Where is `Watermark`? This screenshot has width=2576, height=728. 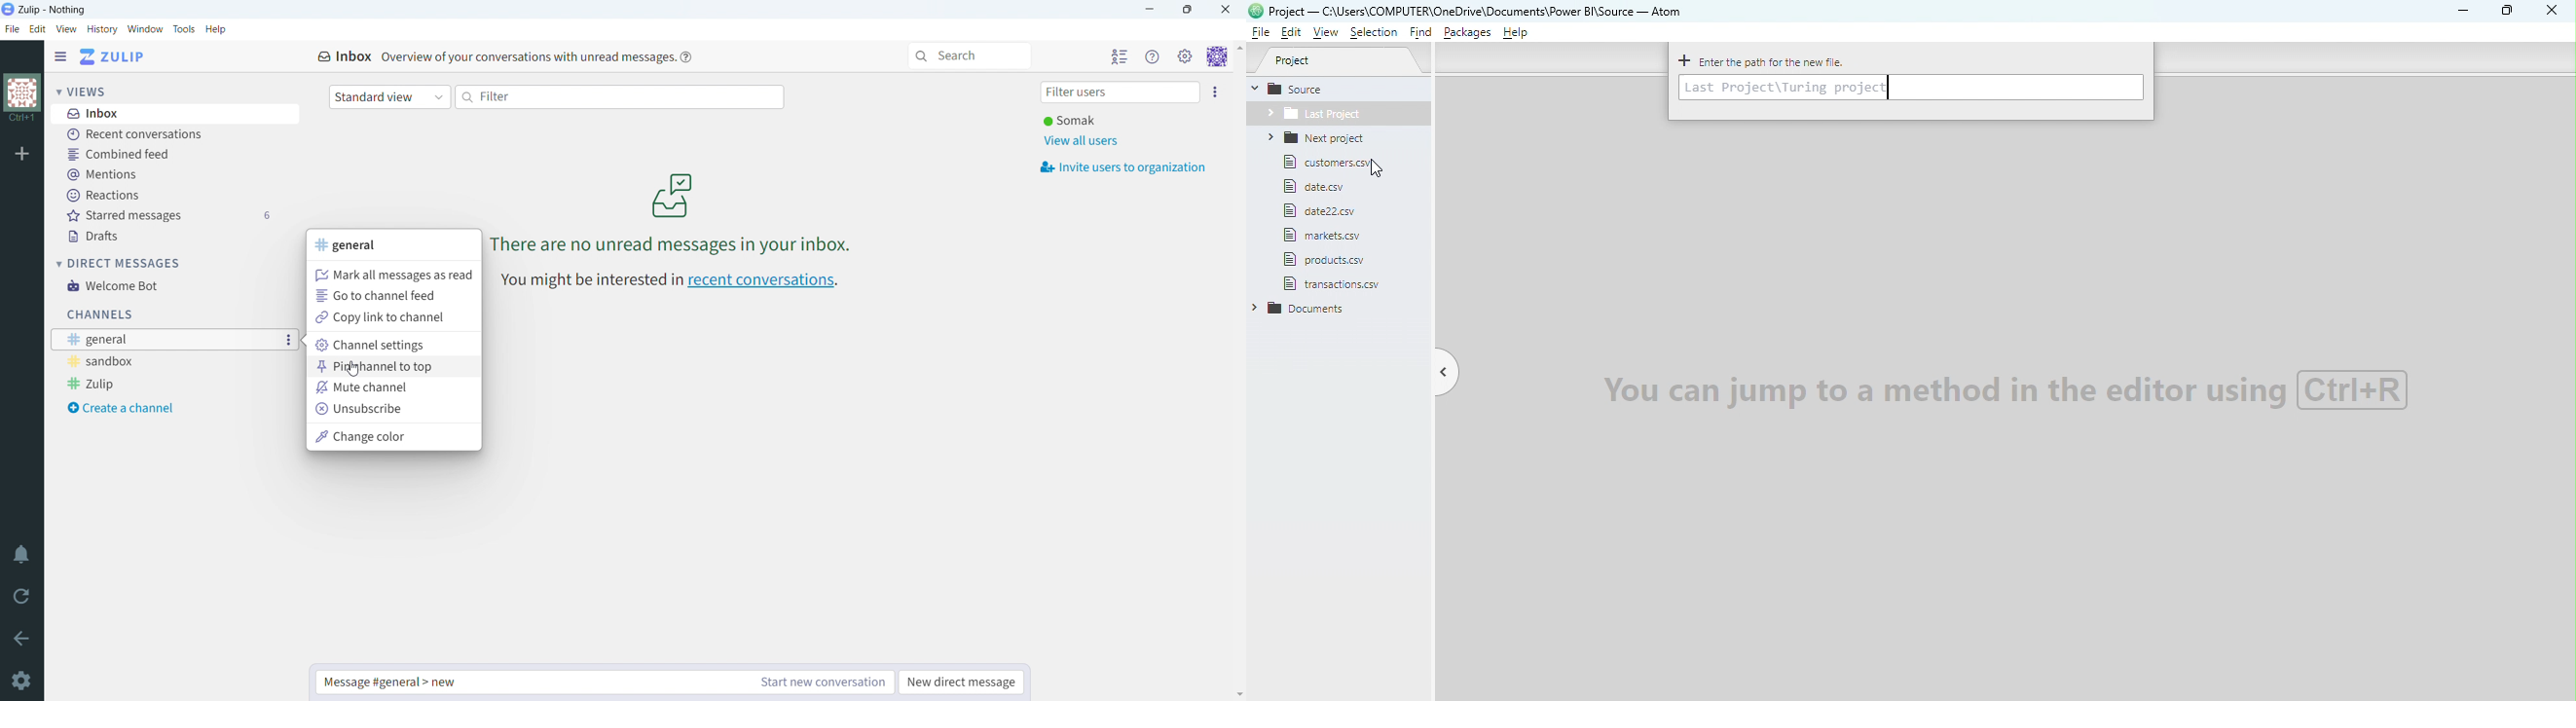 Watermark is located at coordinates (2000, 388).